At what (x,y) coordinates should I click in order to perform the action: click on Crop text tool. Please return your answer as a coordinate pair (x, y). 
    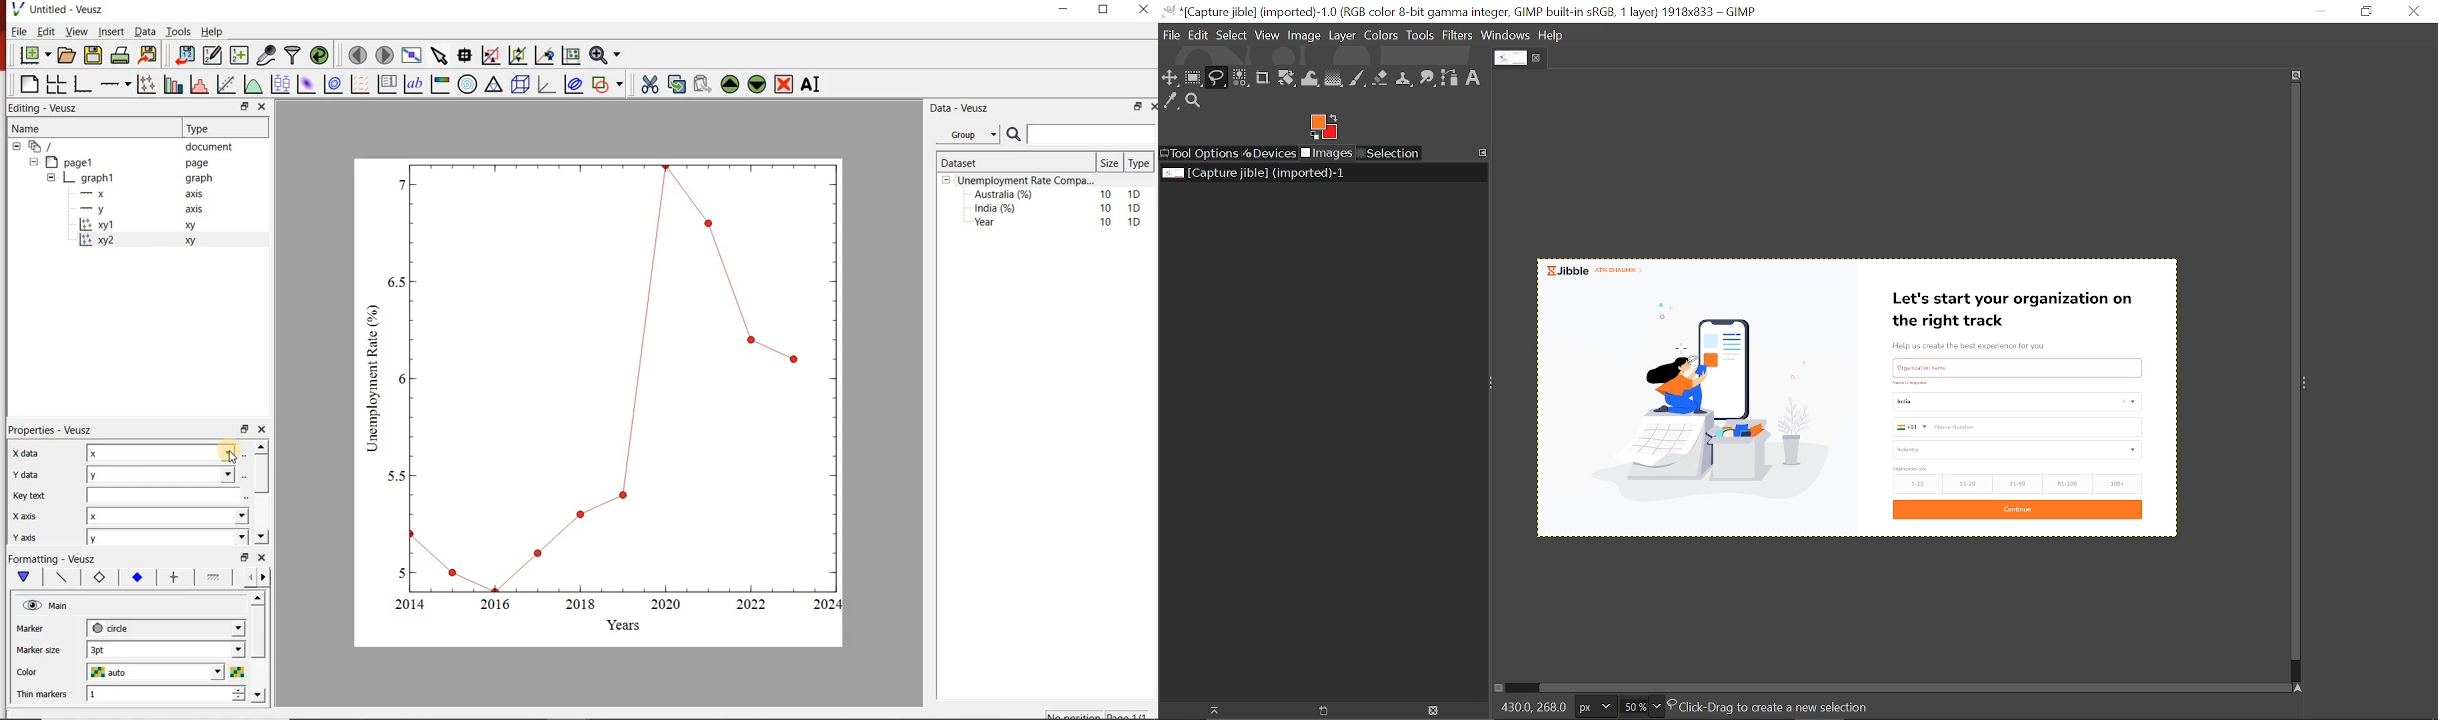
    Looking at the image, I should click on (1263, 79).